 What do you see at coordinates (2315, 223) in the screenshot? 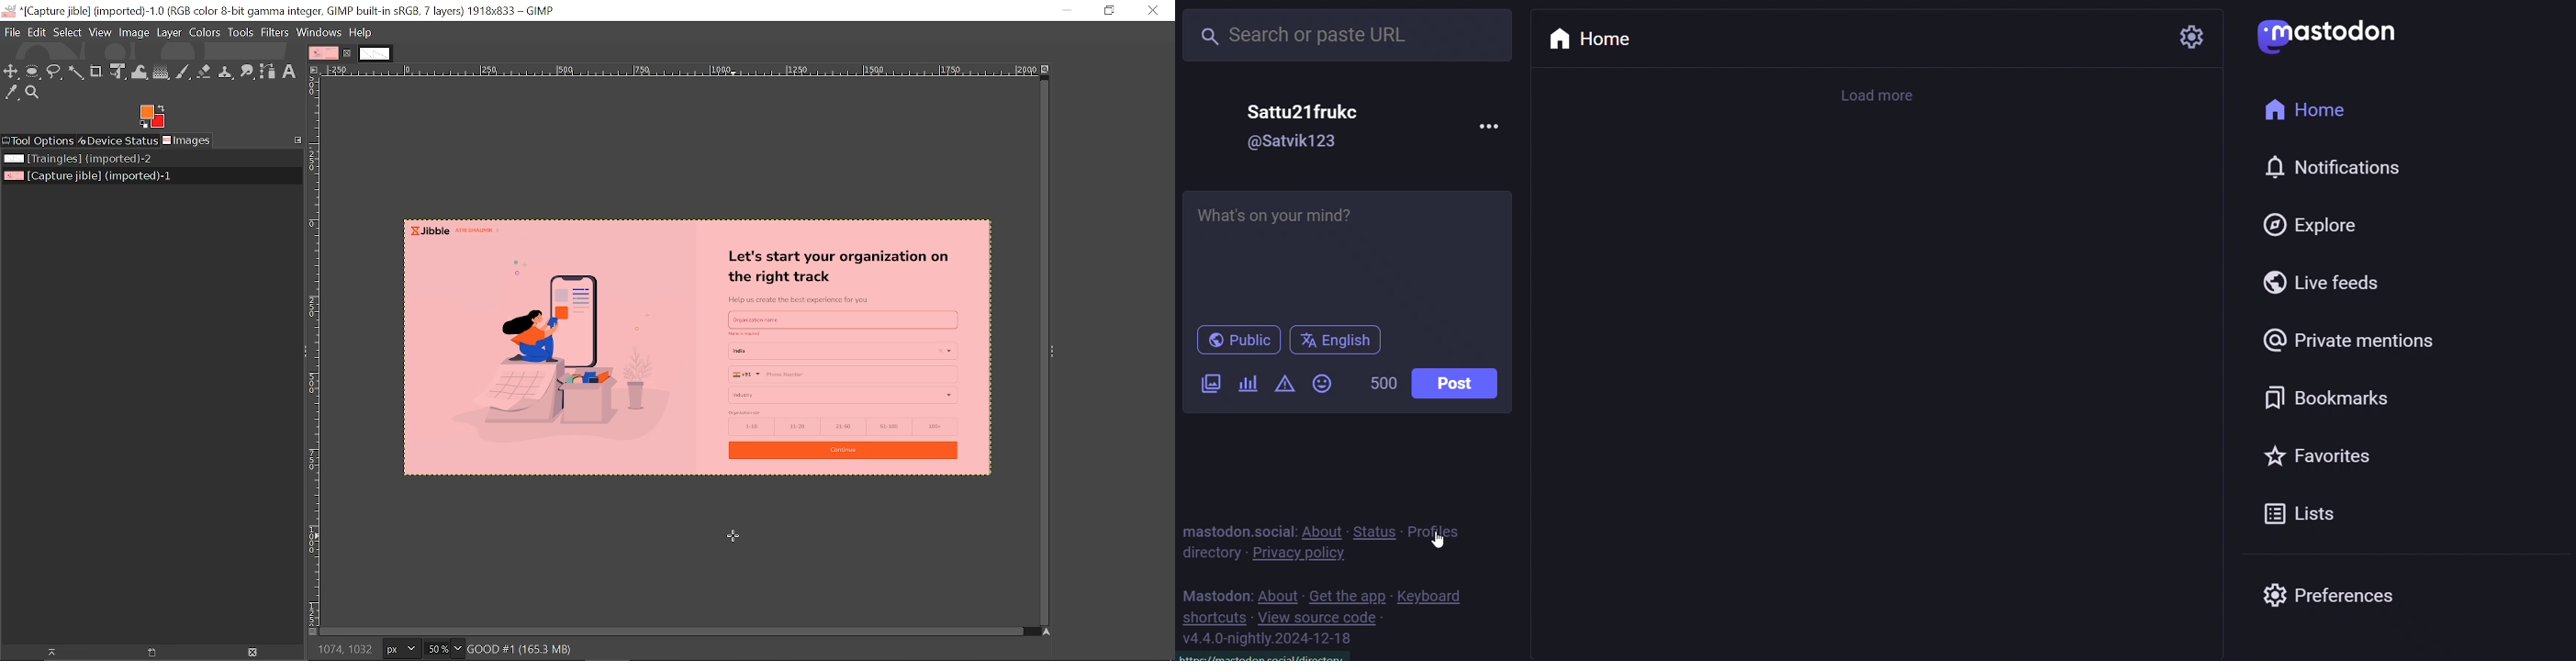
I see `explore` at bounding box center [2315, 223].